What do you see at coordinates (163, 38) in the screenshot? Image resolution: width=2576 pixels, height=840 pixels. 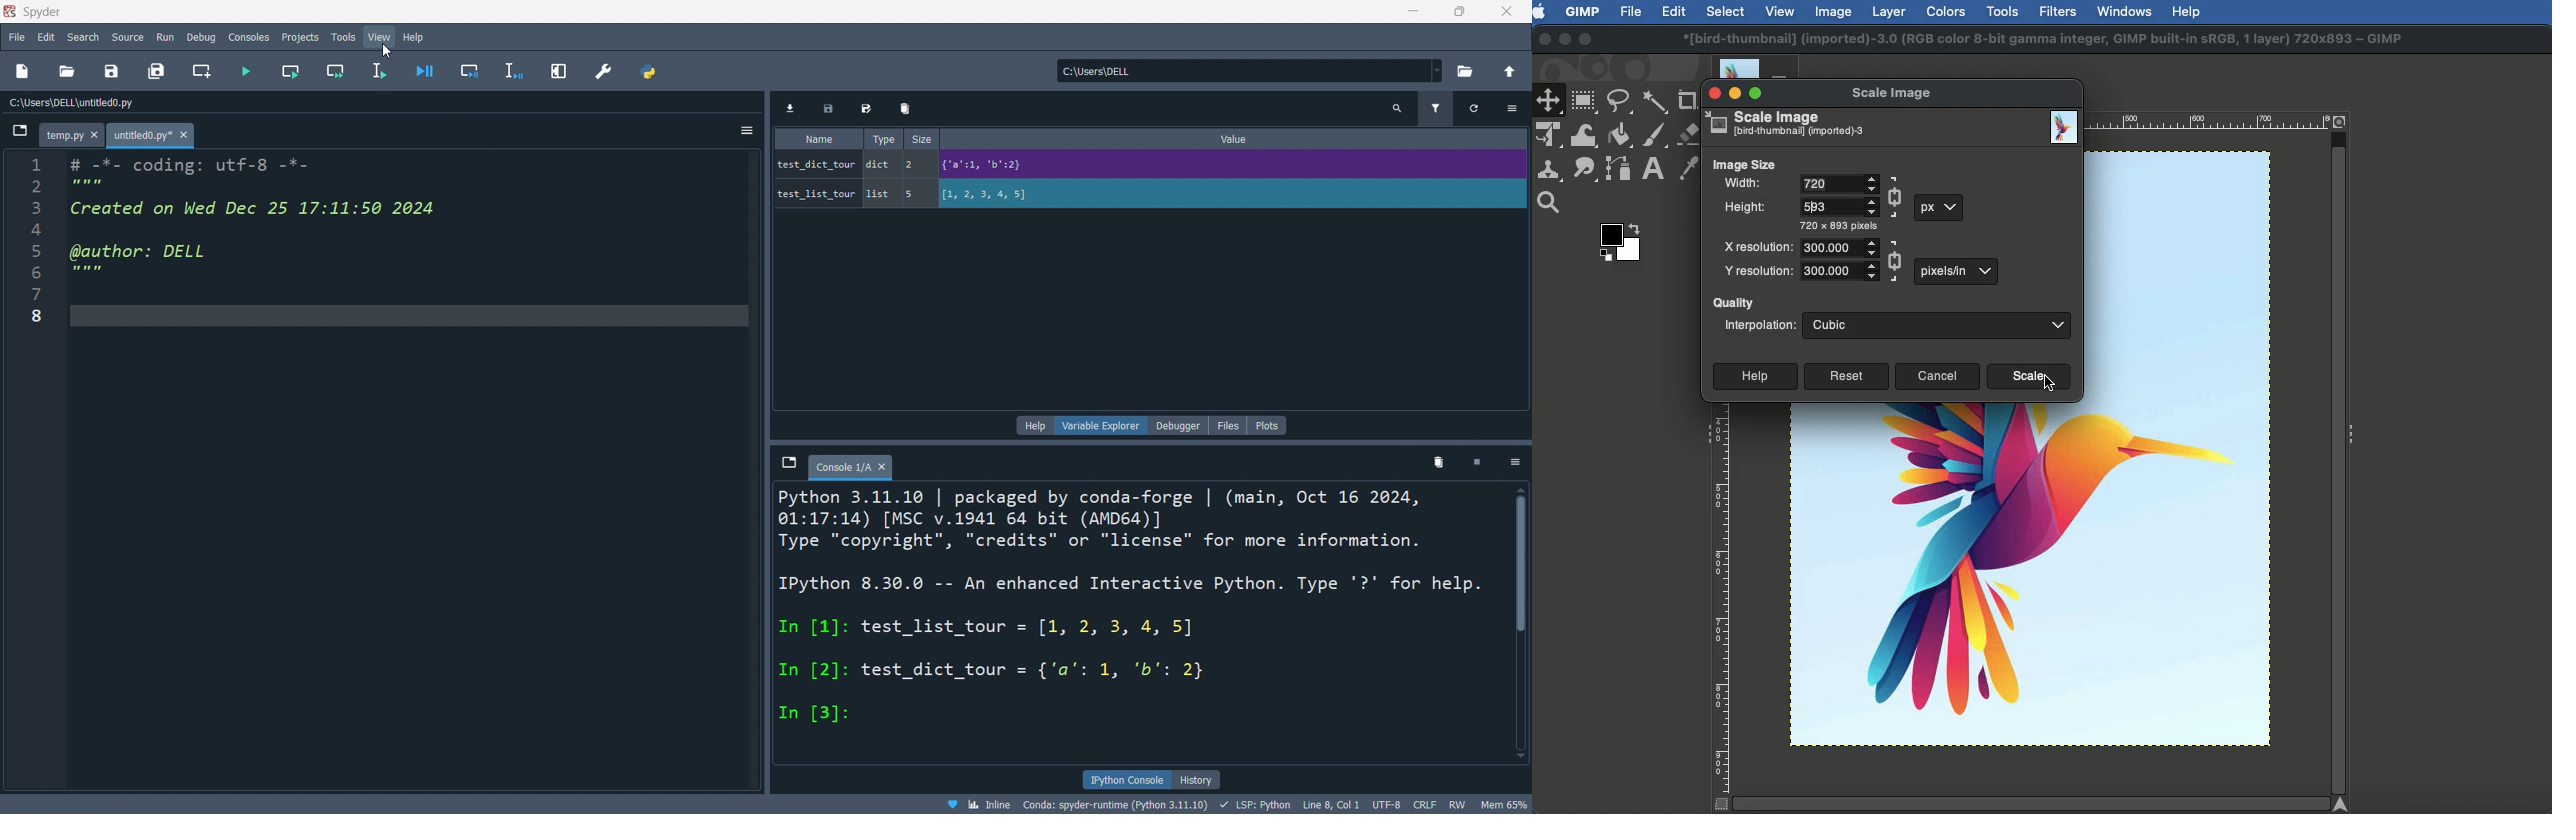 I see `run` at bounding box center [163, 38].